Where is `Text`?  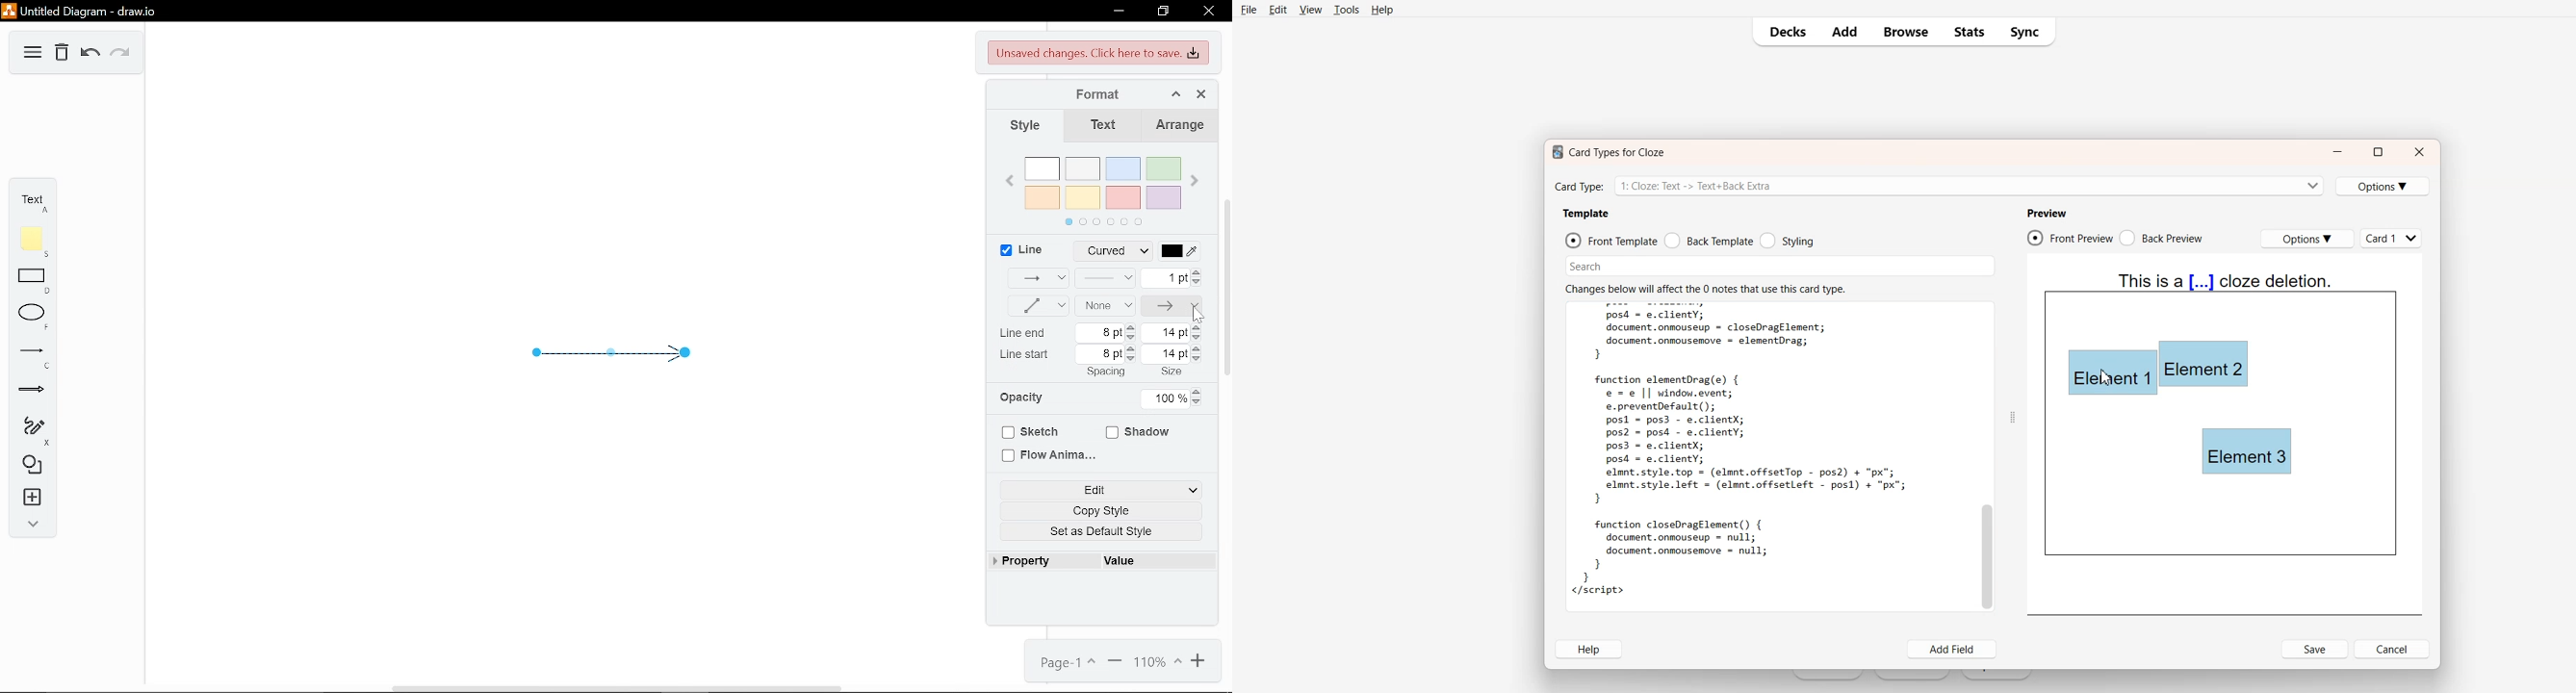
Text is located at coordinates (1103, 126).